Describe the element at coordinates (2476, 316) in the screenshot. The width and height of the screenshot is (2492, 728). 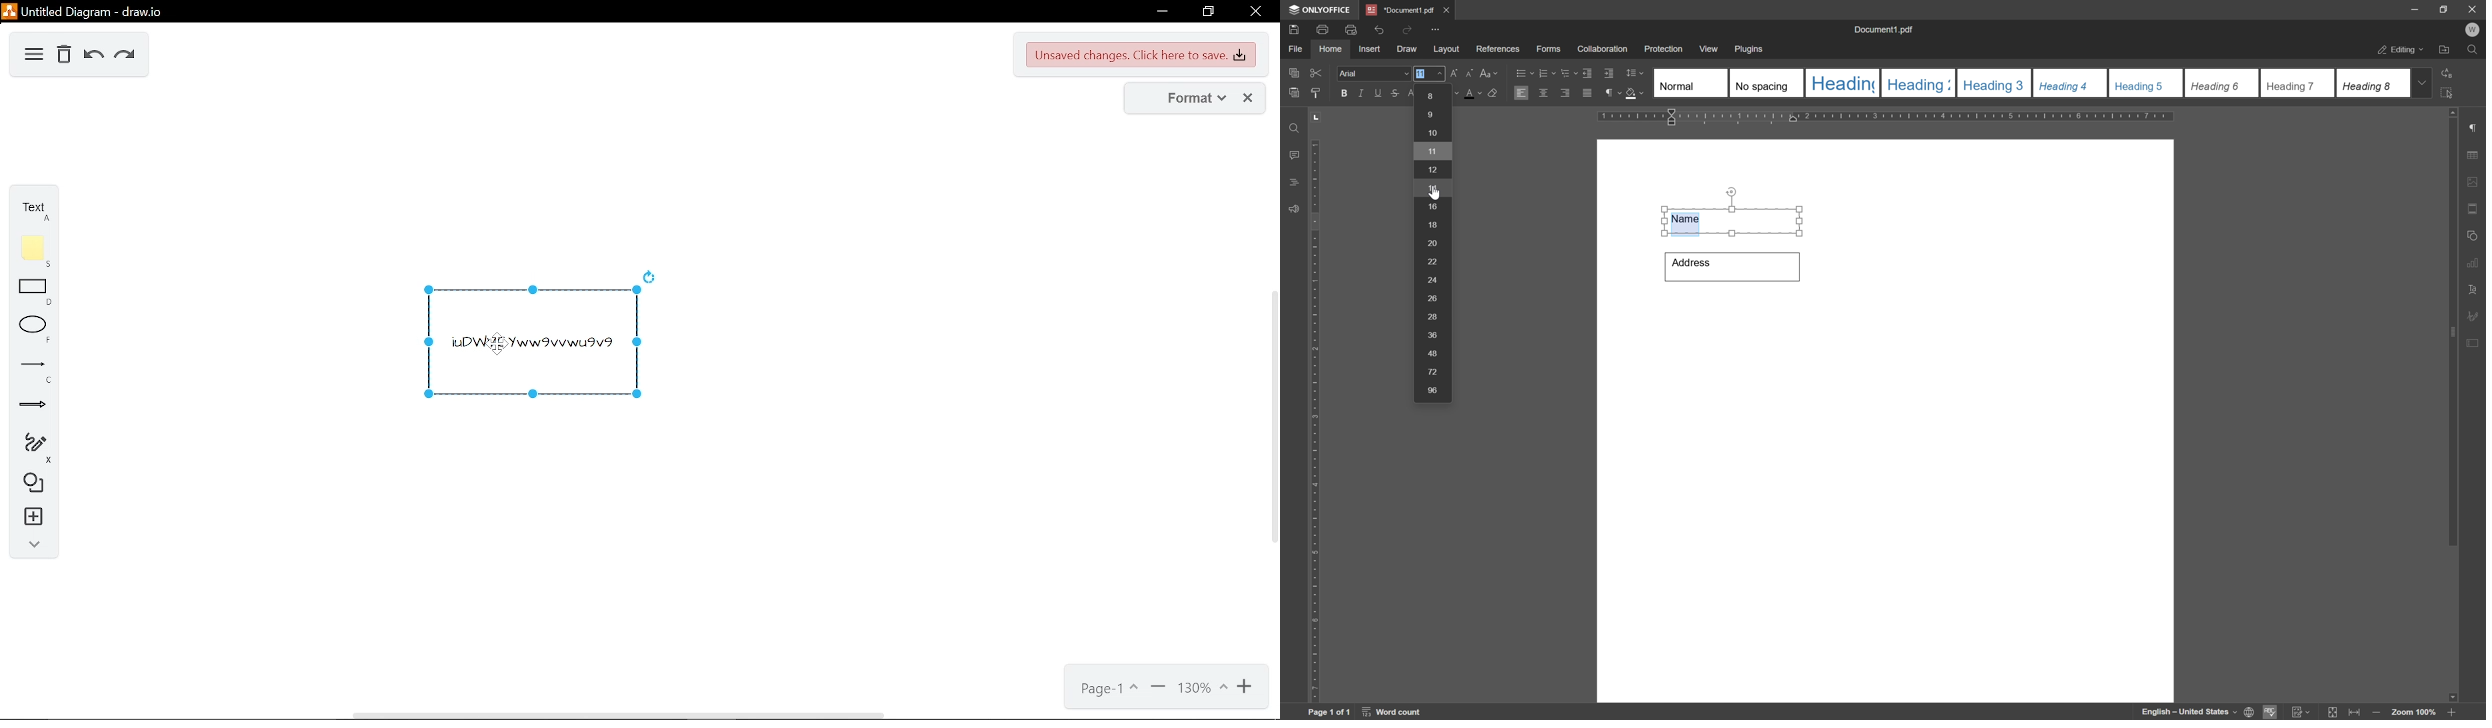
I see `signature settings` at that location.